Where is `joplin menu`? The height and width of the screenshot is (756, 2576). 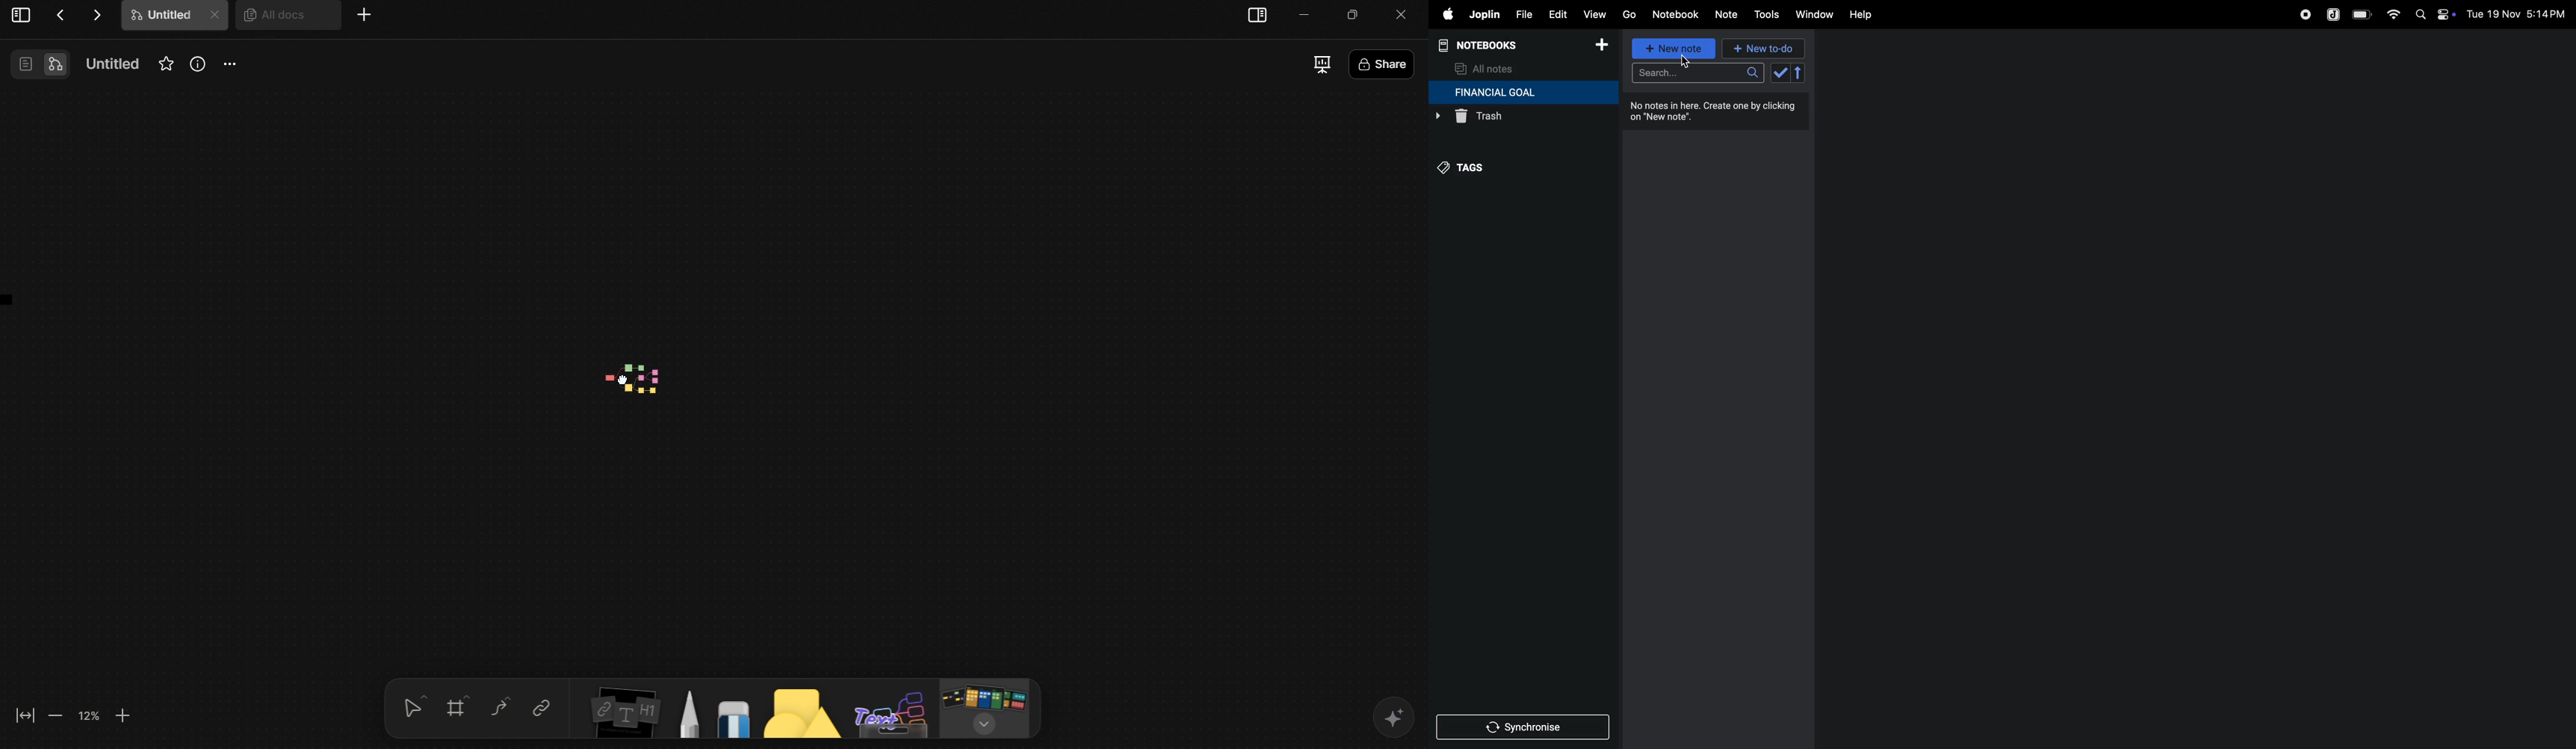 joplin menu is located at coordinates (1482, 14).